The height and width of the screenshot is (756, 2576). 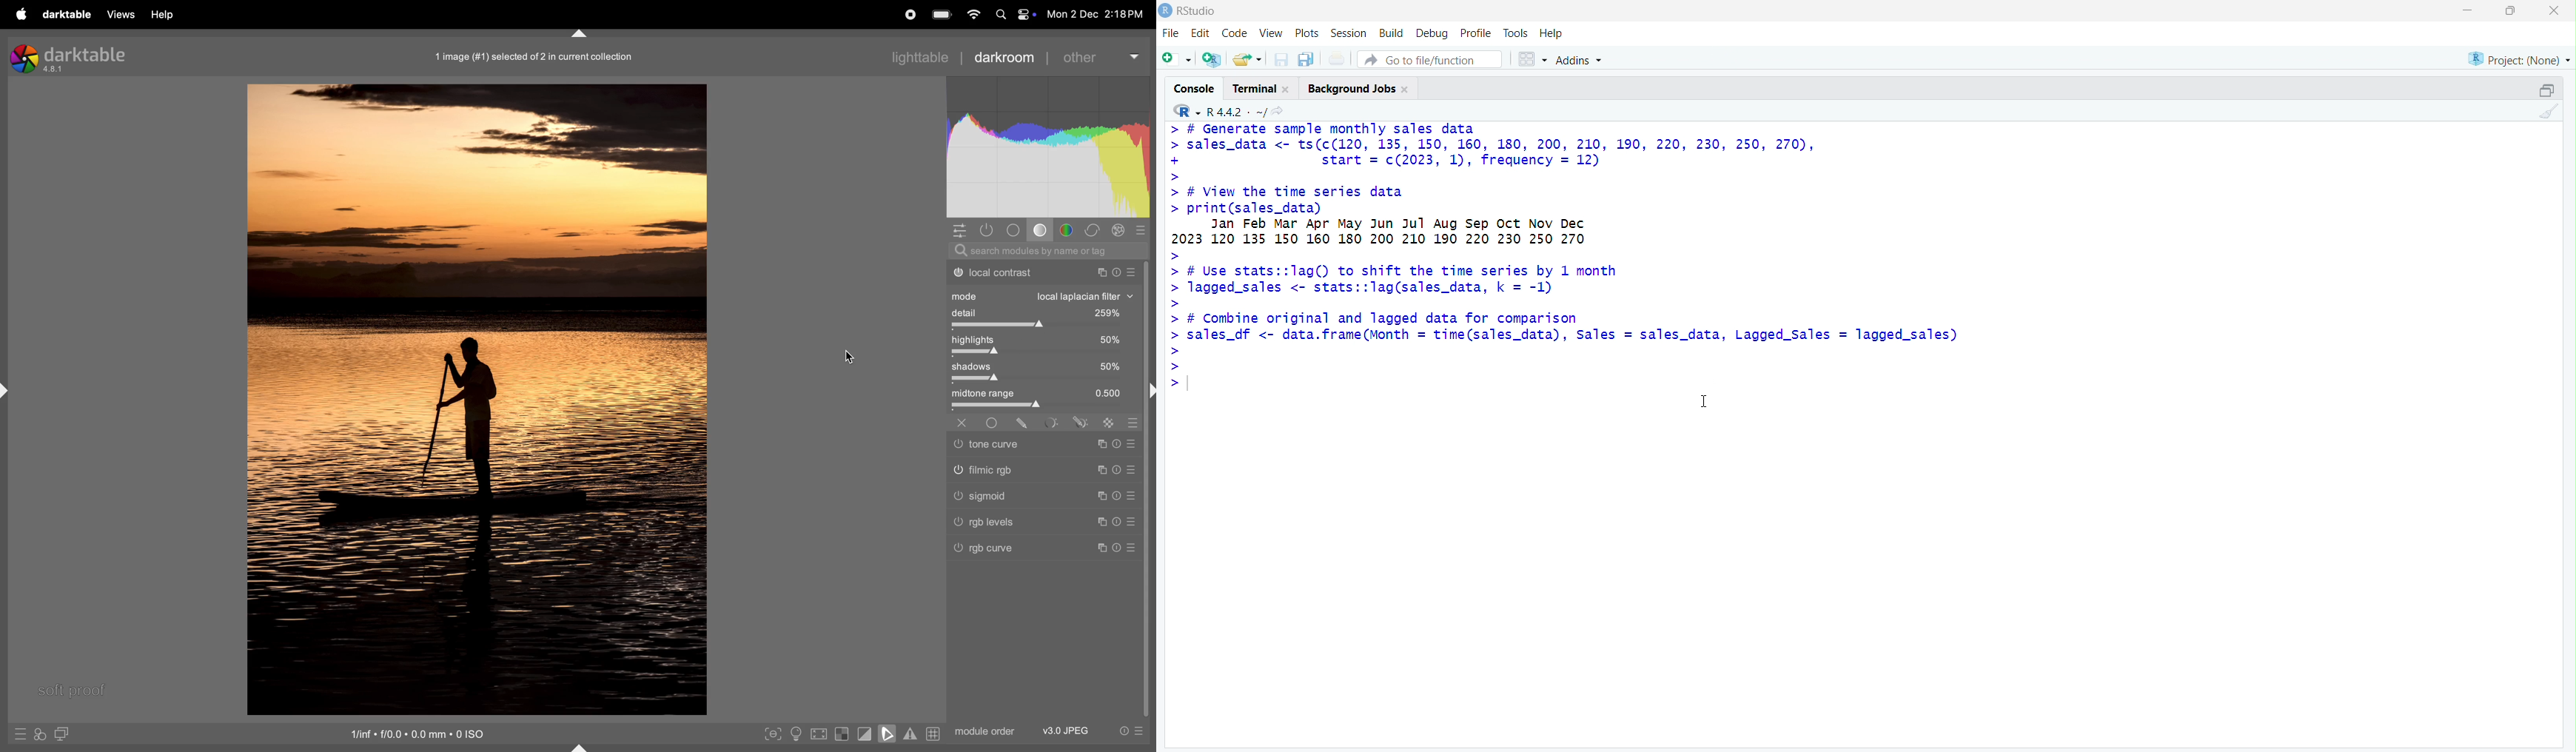 I want to click on clear console, so click(x=2548, y=113).